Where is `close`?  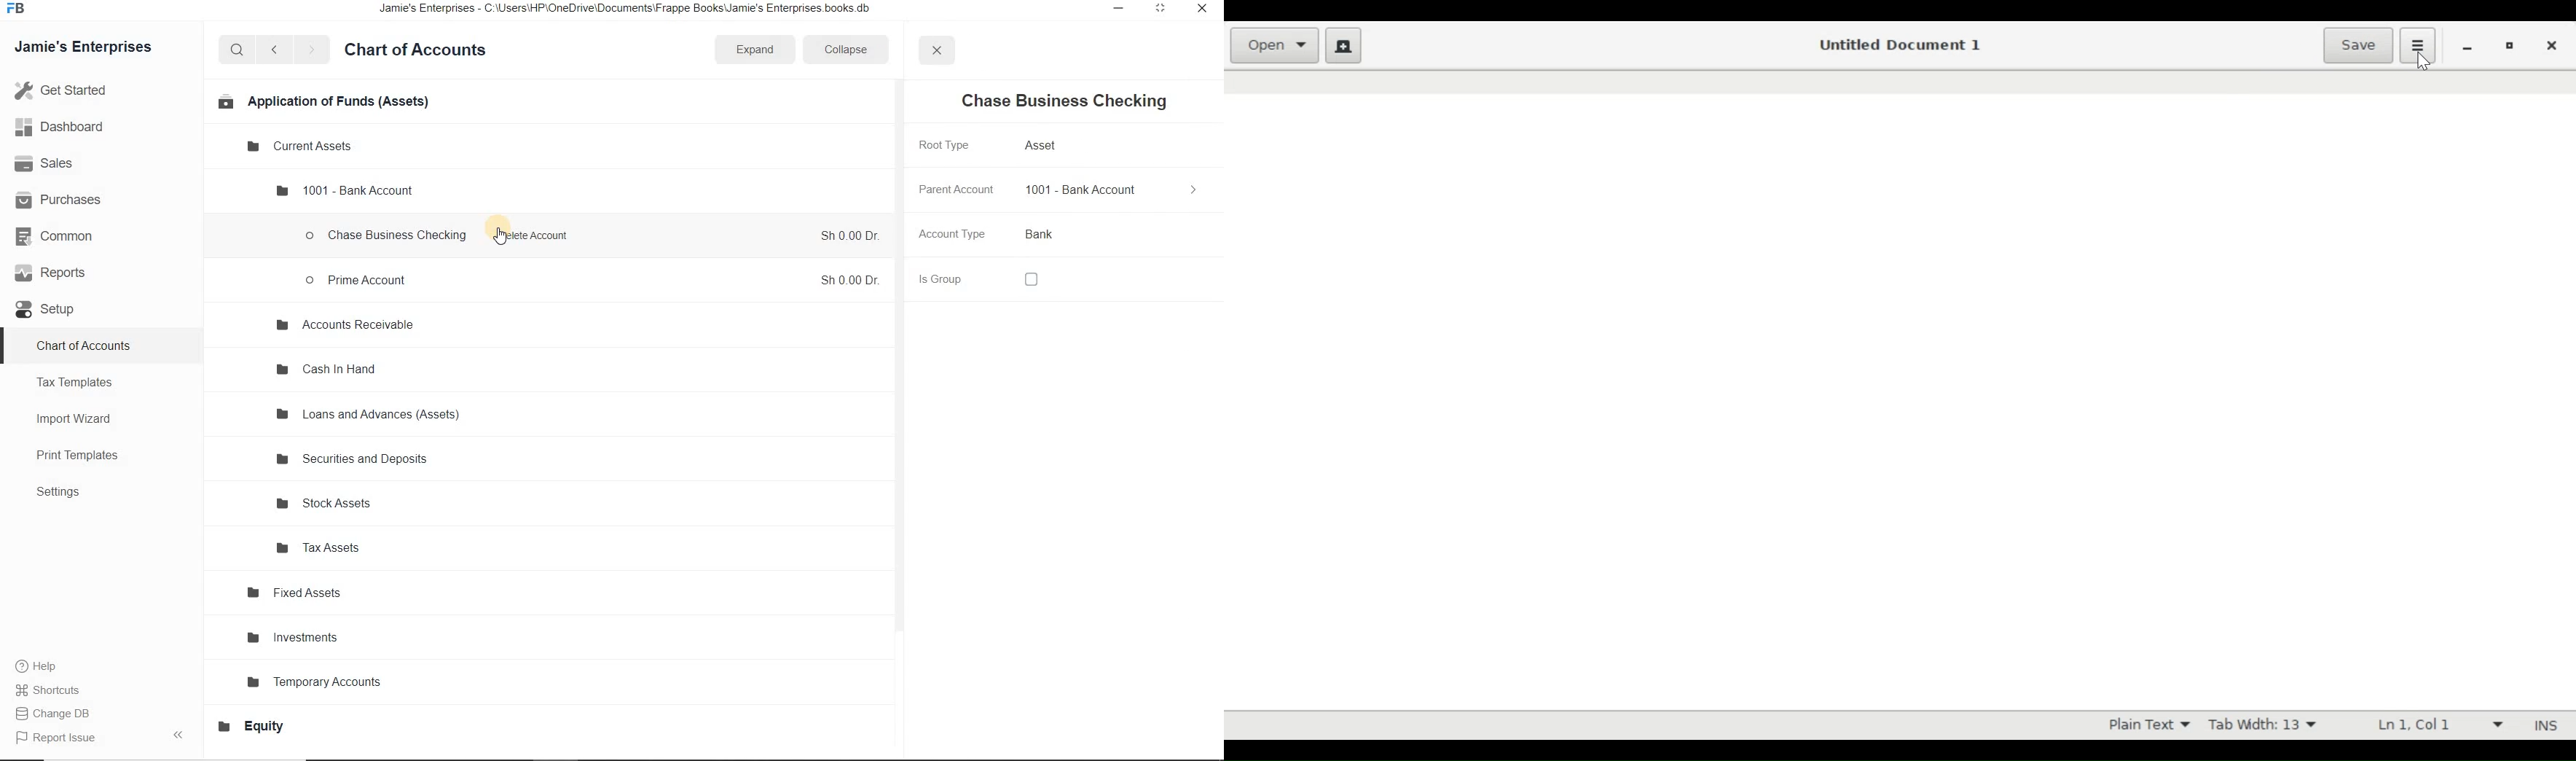
close is located at coordinates (1203, 9).